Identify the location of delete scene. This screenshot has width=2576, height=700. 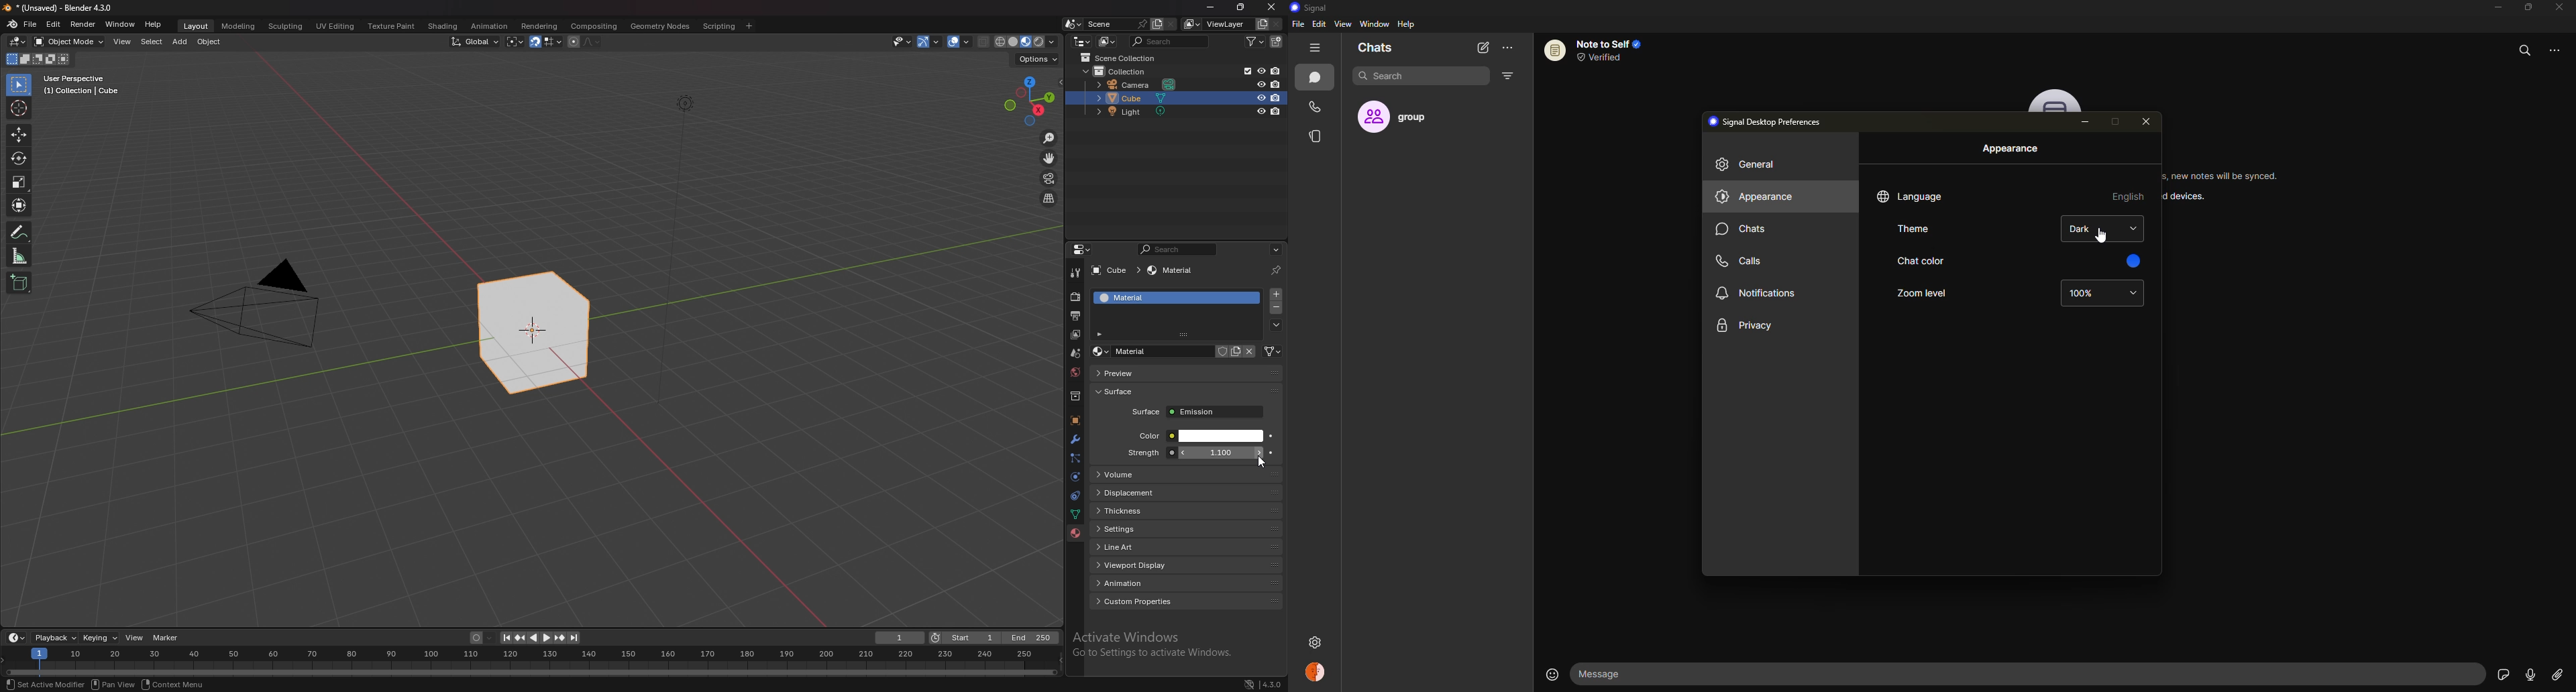
(1171, 25).